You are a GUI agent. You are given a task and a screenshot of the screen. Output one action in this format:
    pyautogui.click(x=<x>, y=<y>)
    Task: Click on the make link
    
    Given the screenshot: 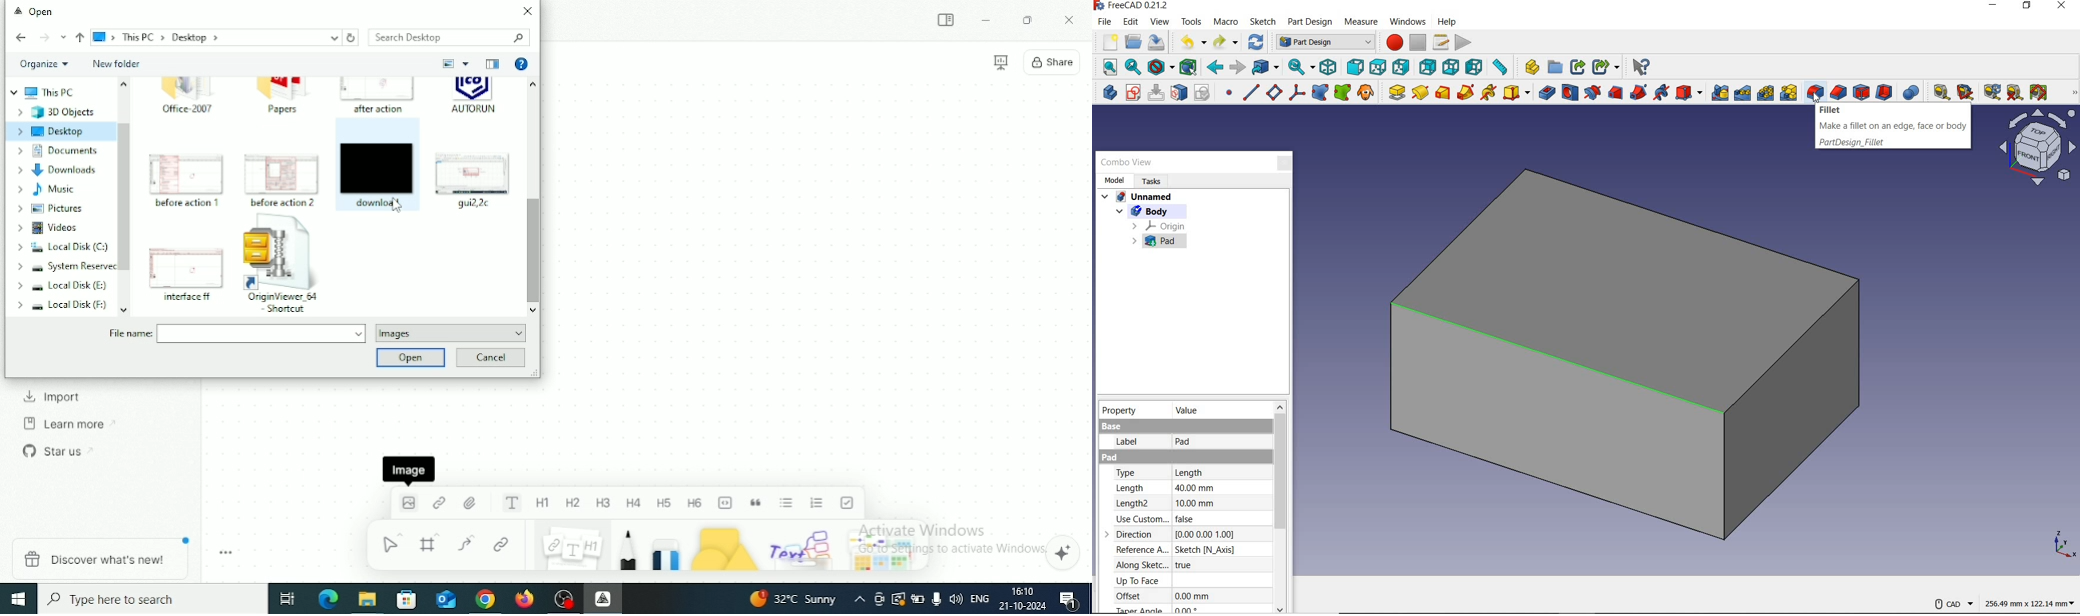 What is the action you would take?
    pyautogui.click(x=1577, y=68)
    